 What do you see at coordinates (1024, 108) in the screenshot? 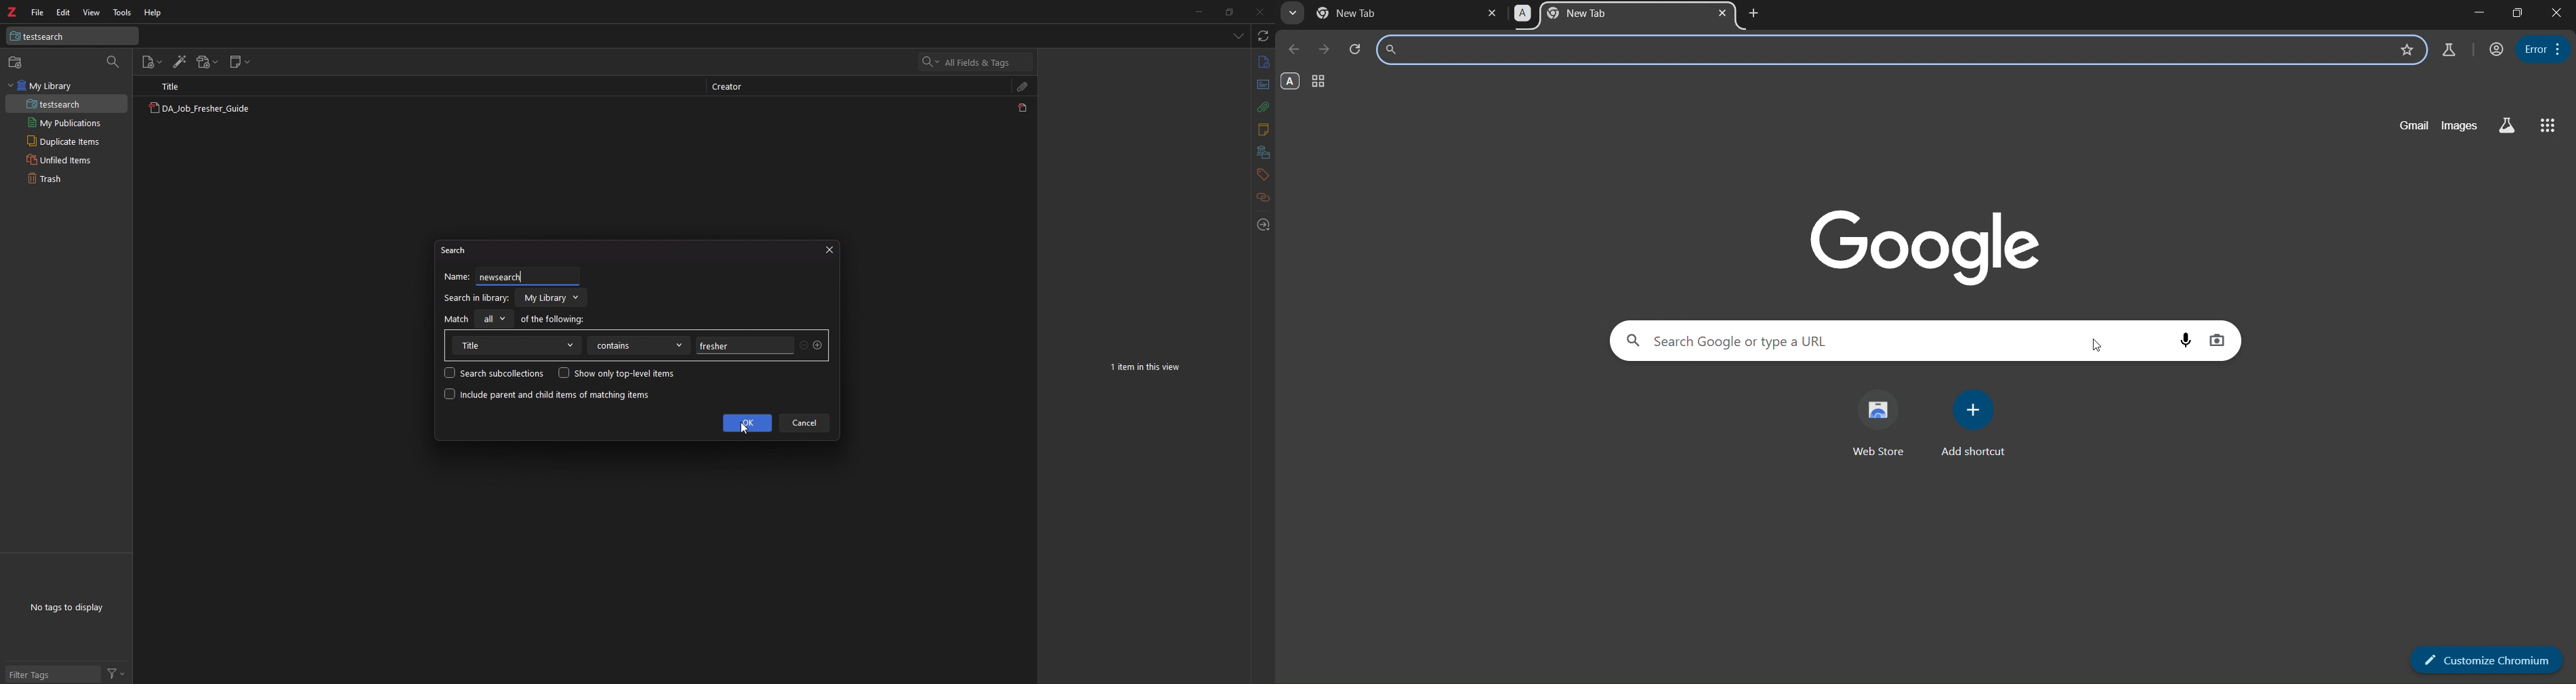
I see `pdf` at bounding box center [1024, 108].